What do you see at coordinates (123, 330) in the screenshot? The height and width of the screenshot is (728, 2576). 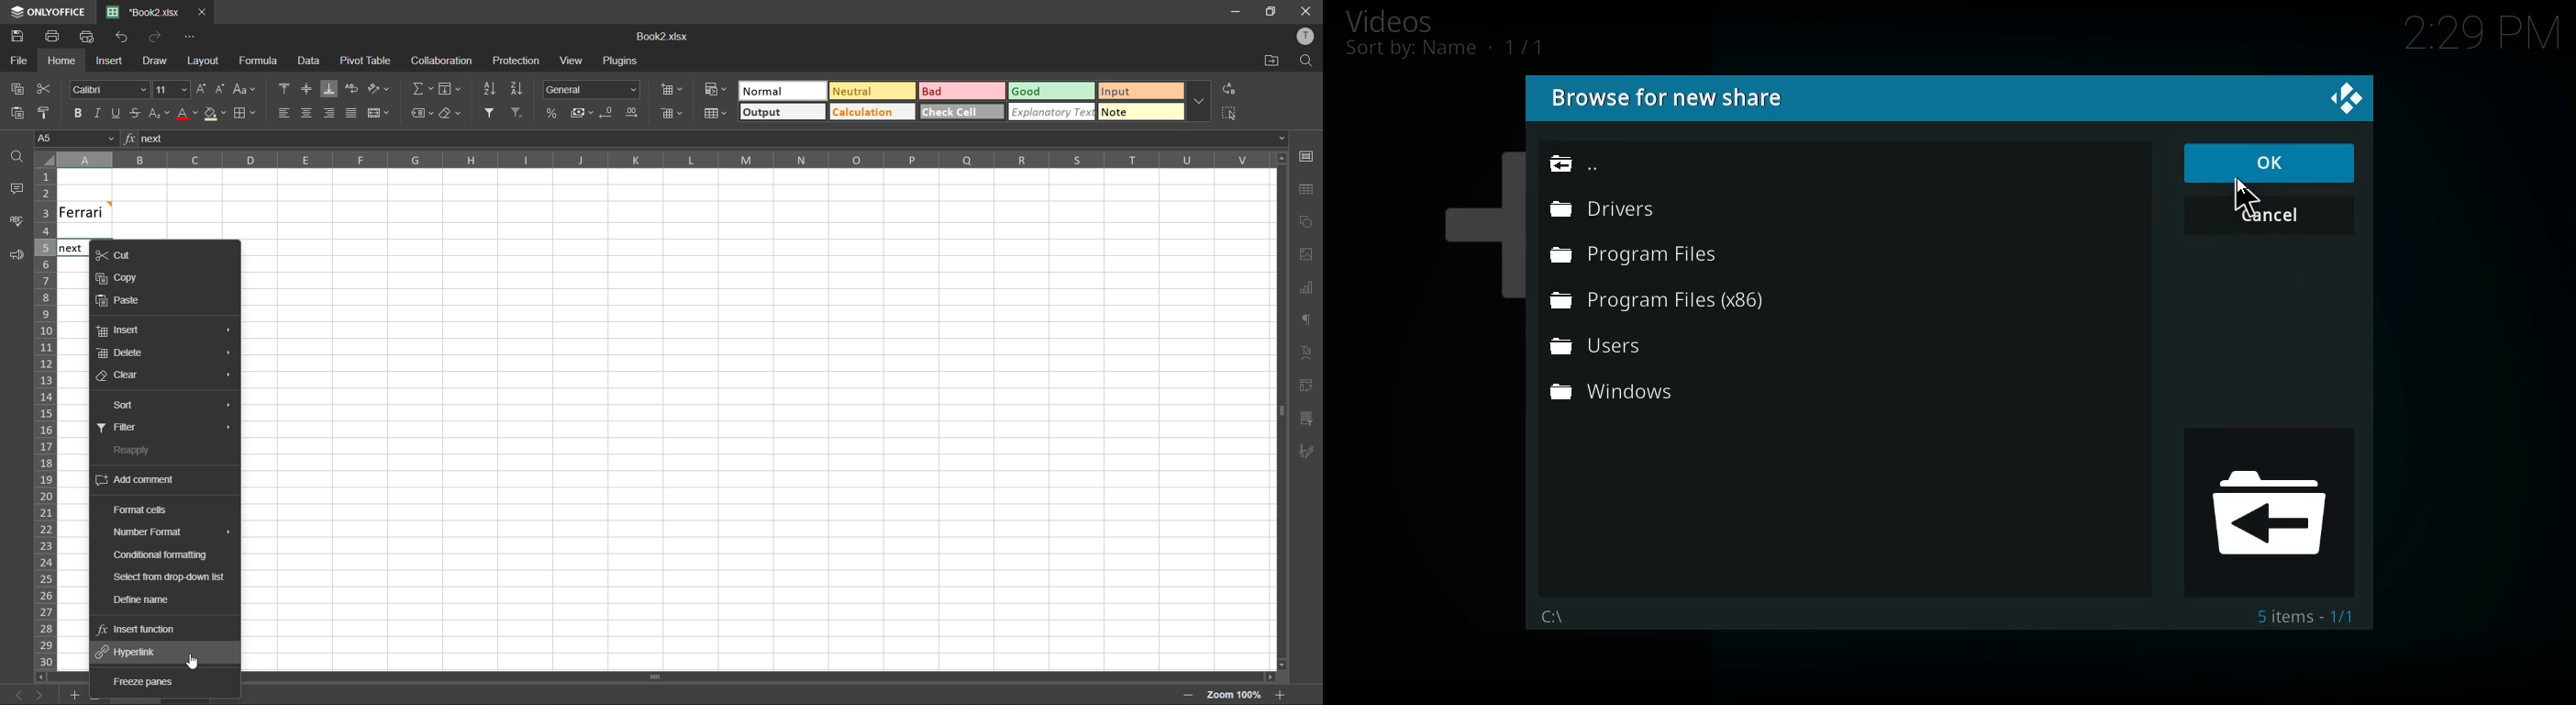 I see `insert` at bounding box center [123, 330].